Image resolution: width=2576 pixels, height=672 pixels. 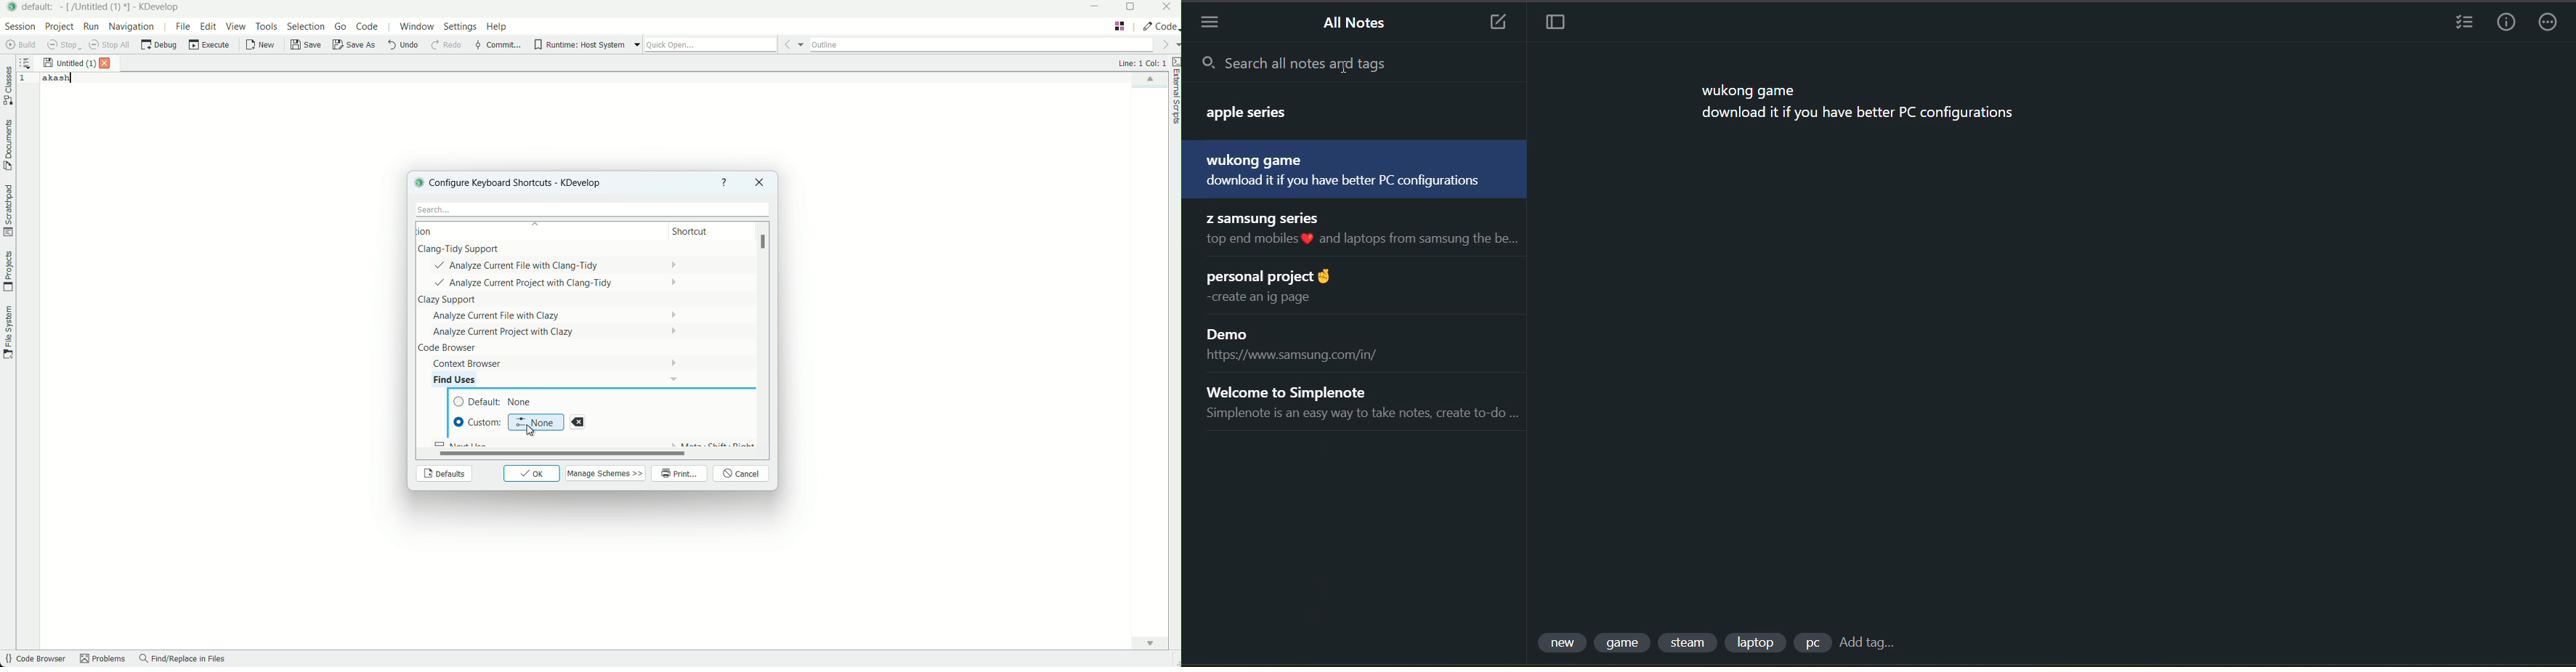 What do you see at coordinates (97, 7) in the screenshot?
I see `file name` at bounding box center [97, 7].